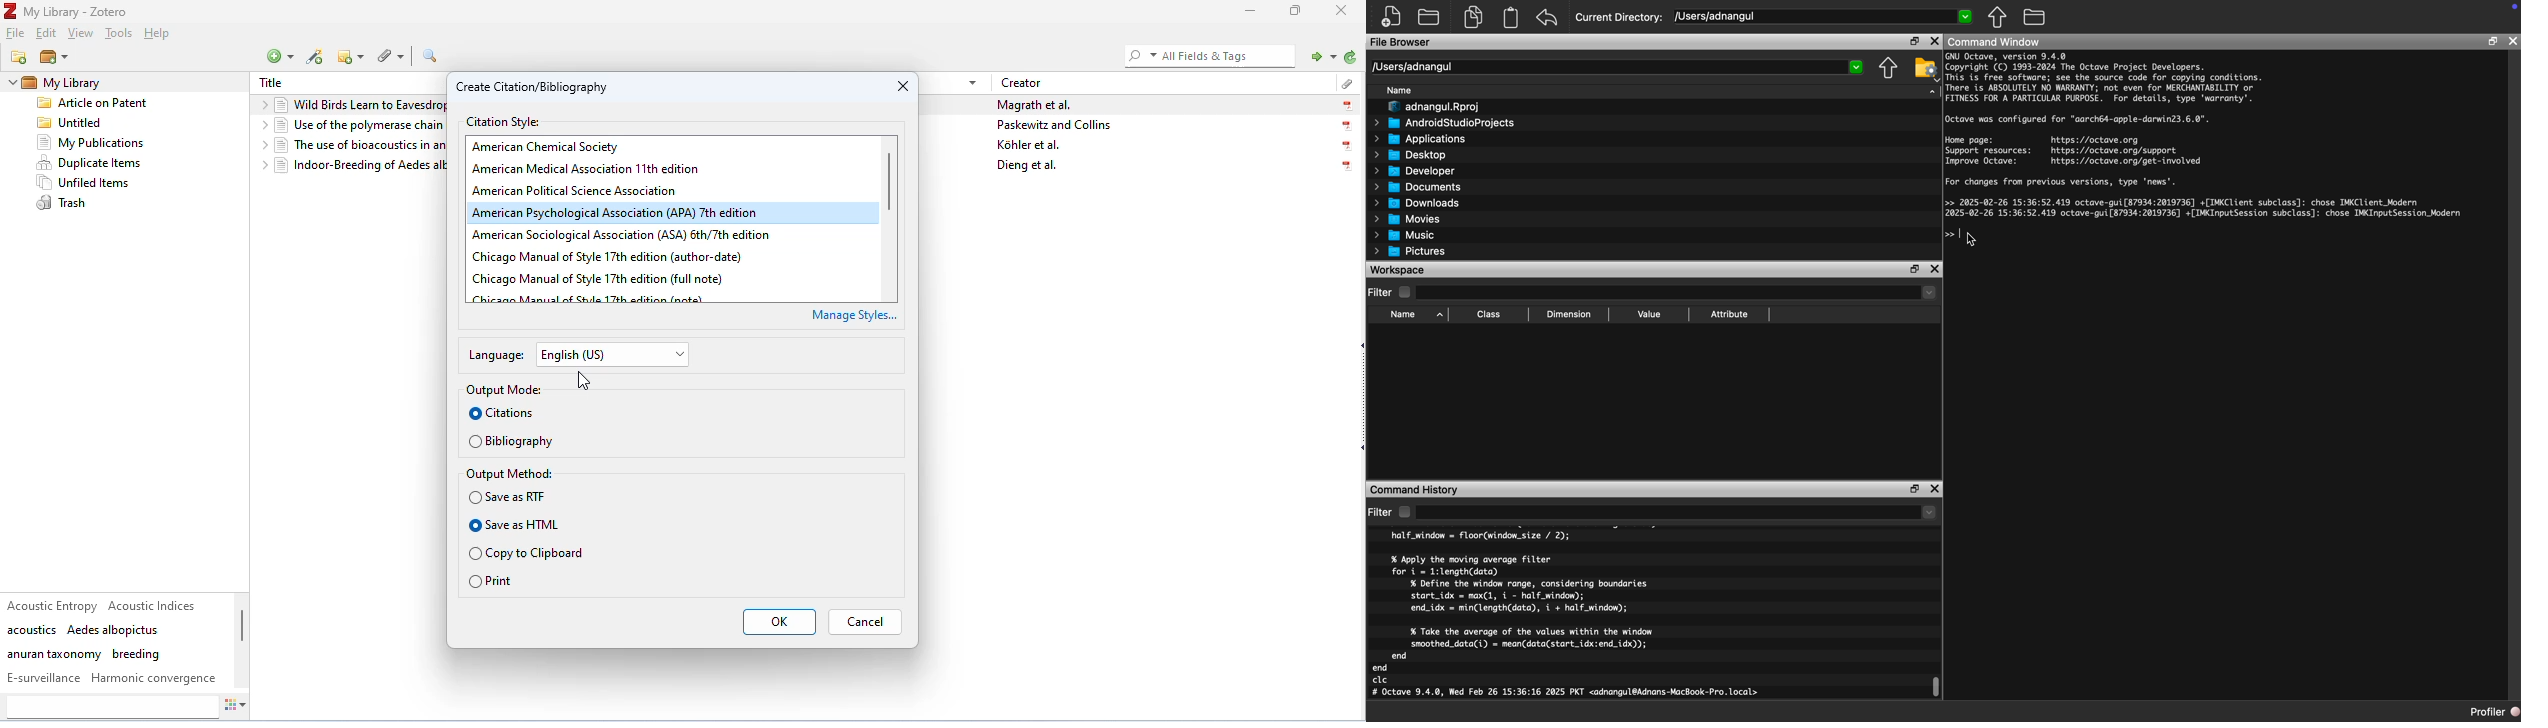  Describe the element at coordinates (1916, 489) in the screenshot. I see `Restore Down` at that location.